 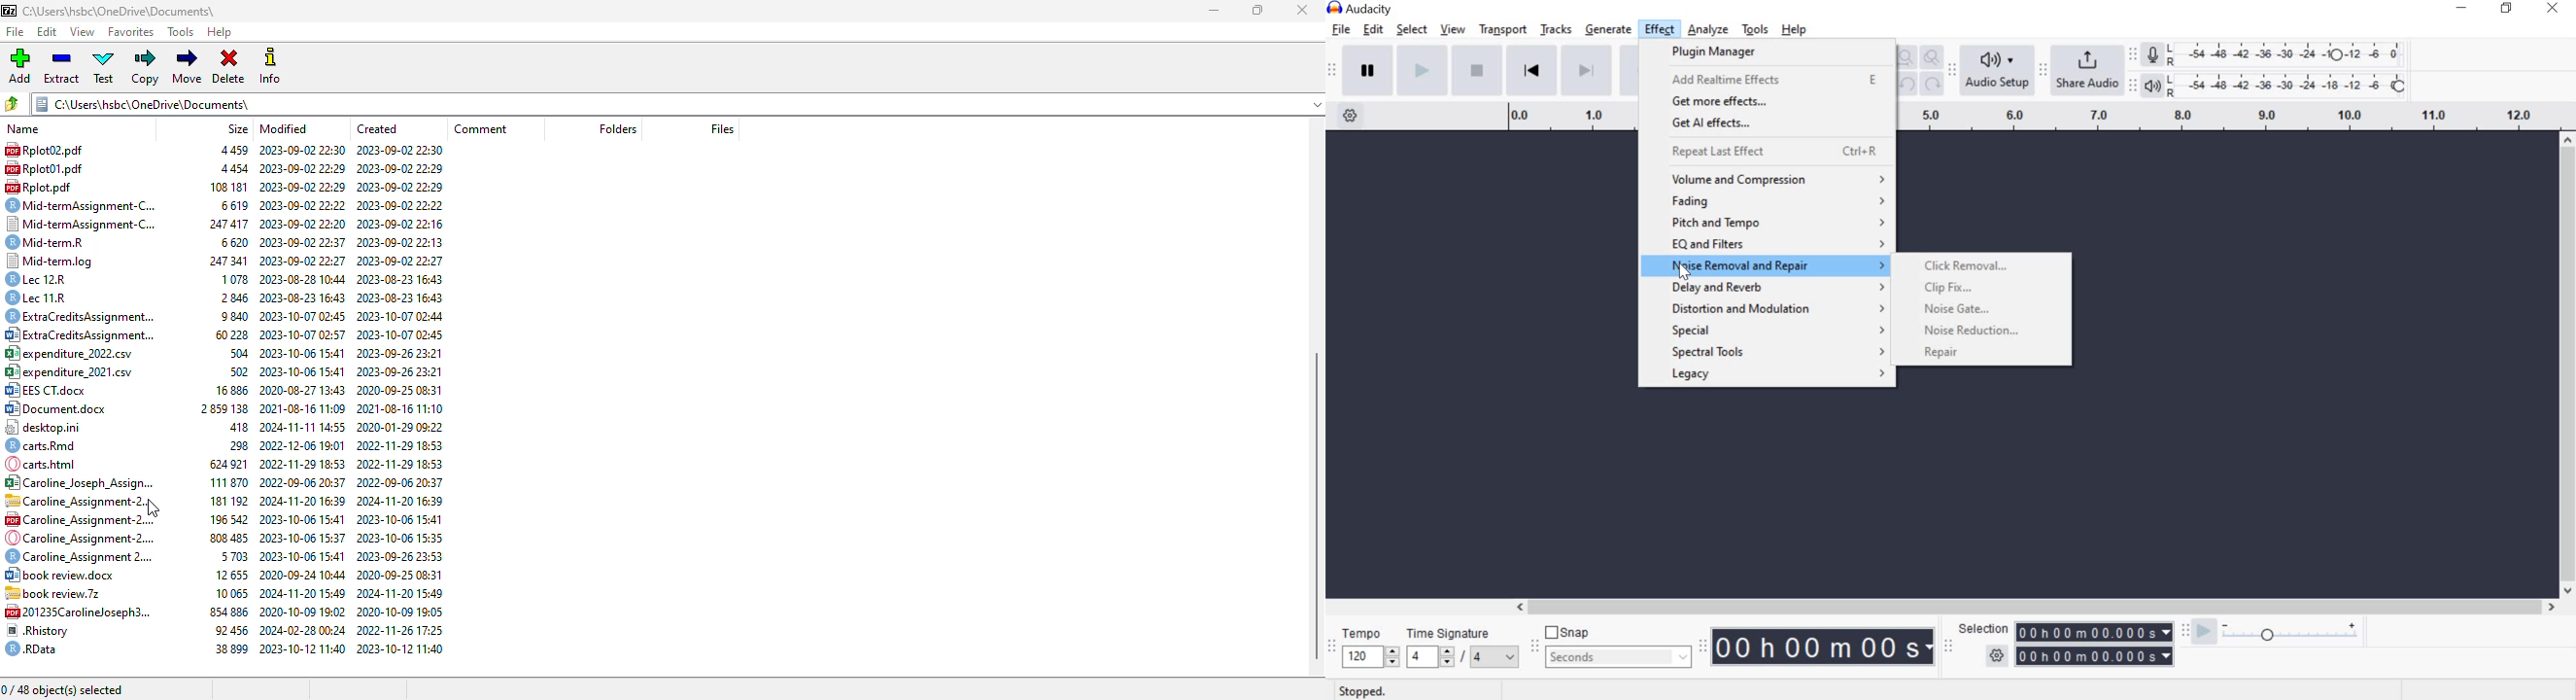 I want to click on 5703, so click(x=234, y=557).